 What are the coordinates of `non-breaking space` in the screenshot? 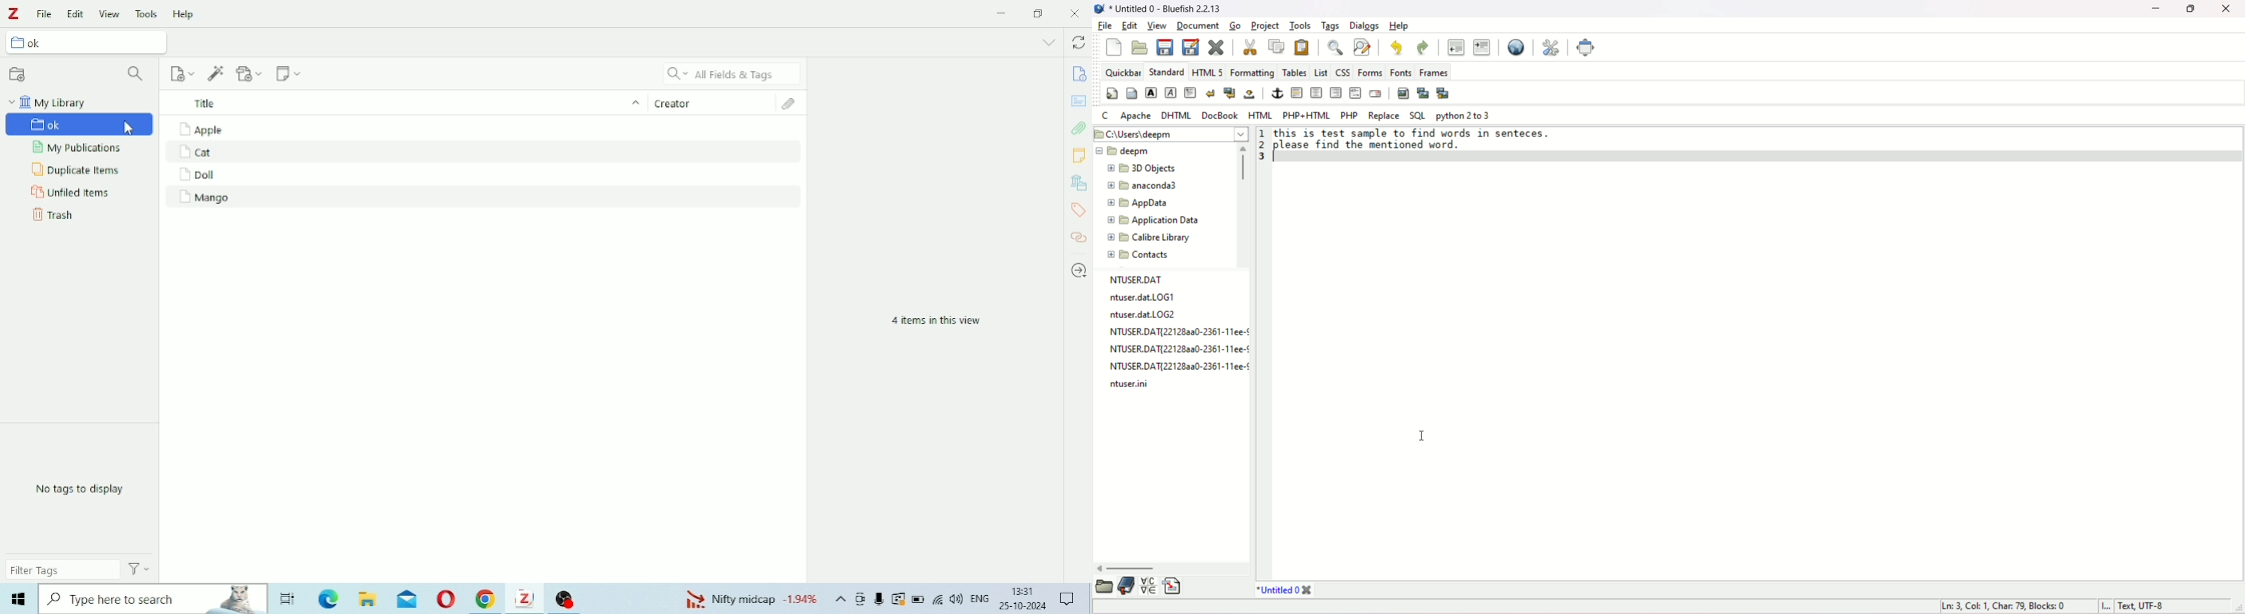 It's located at (1249, 95).